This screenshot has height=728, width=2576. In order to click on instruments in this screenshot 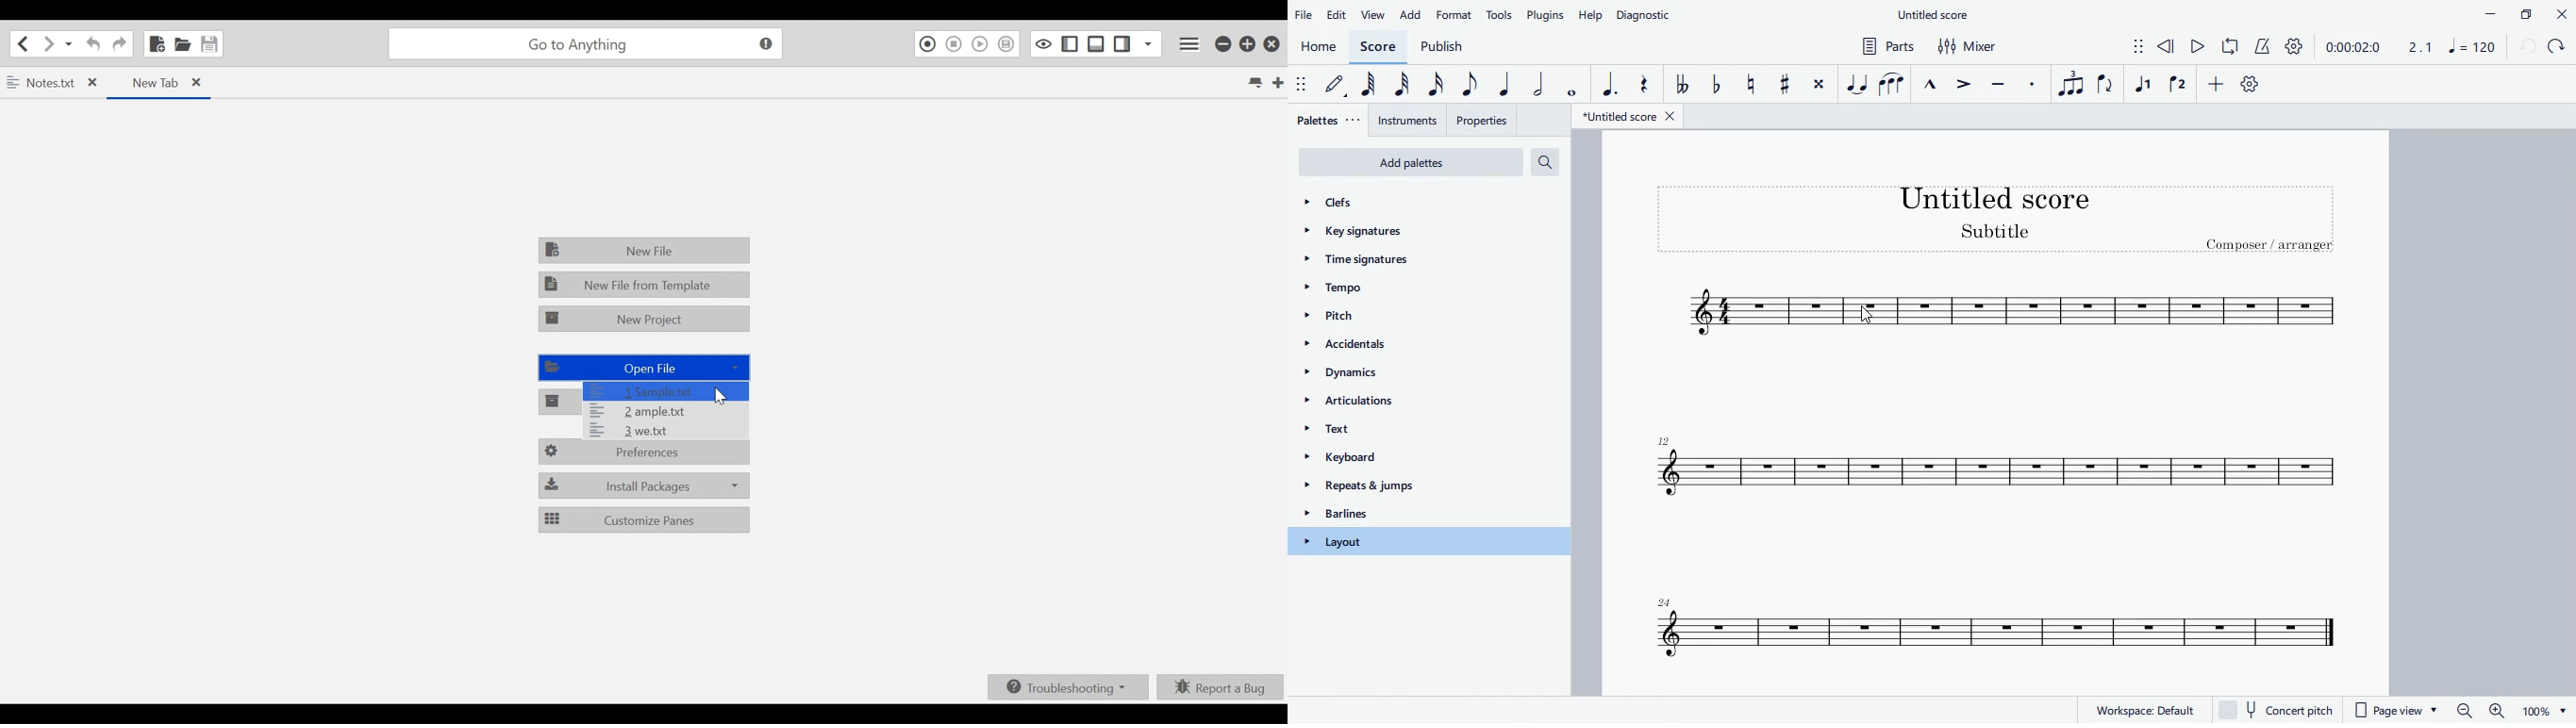, I will do `click(1410, 121)`.